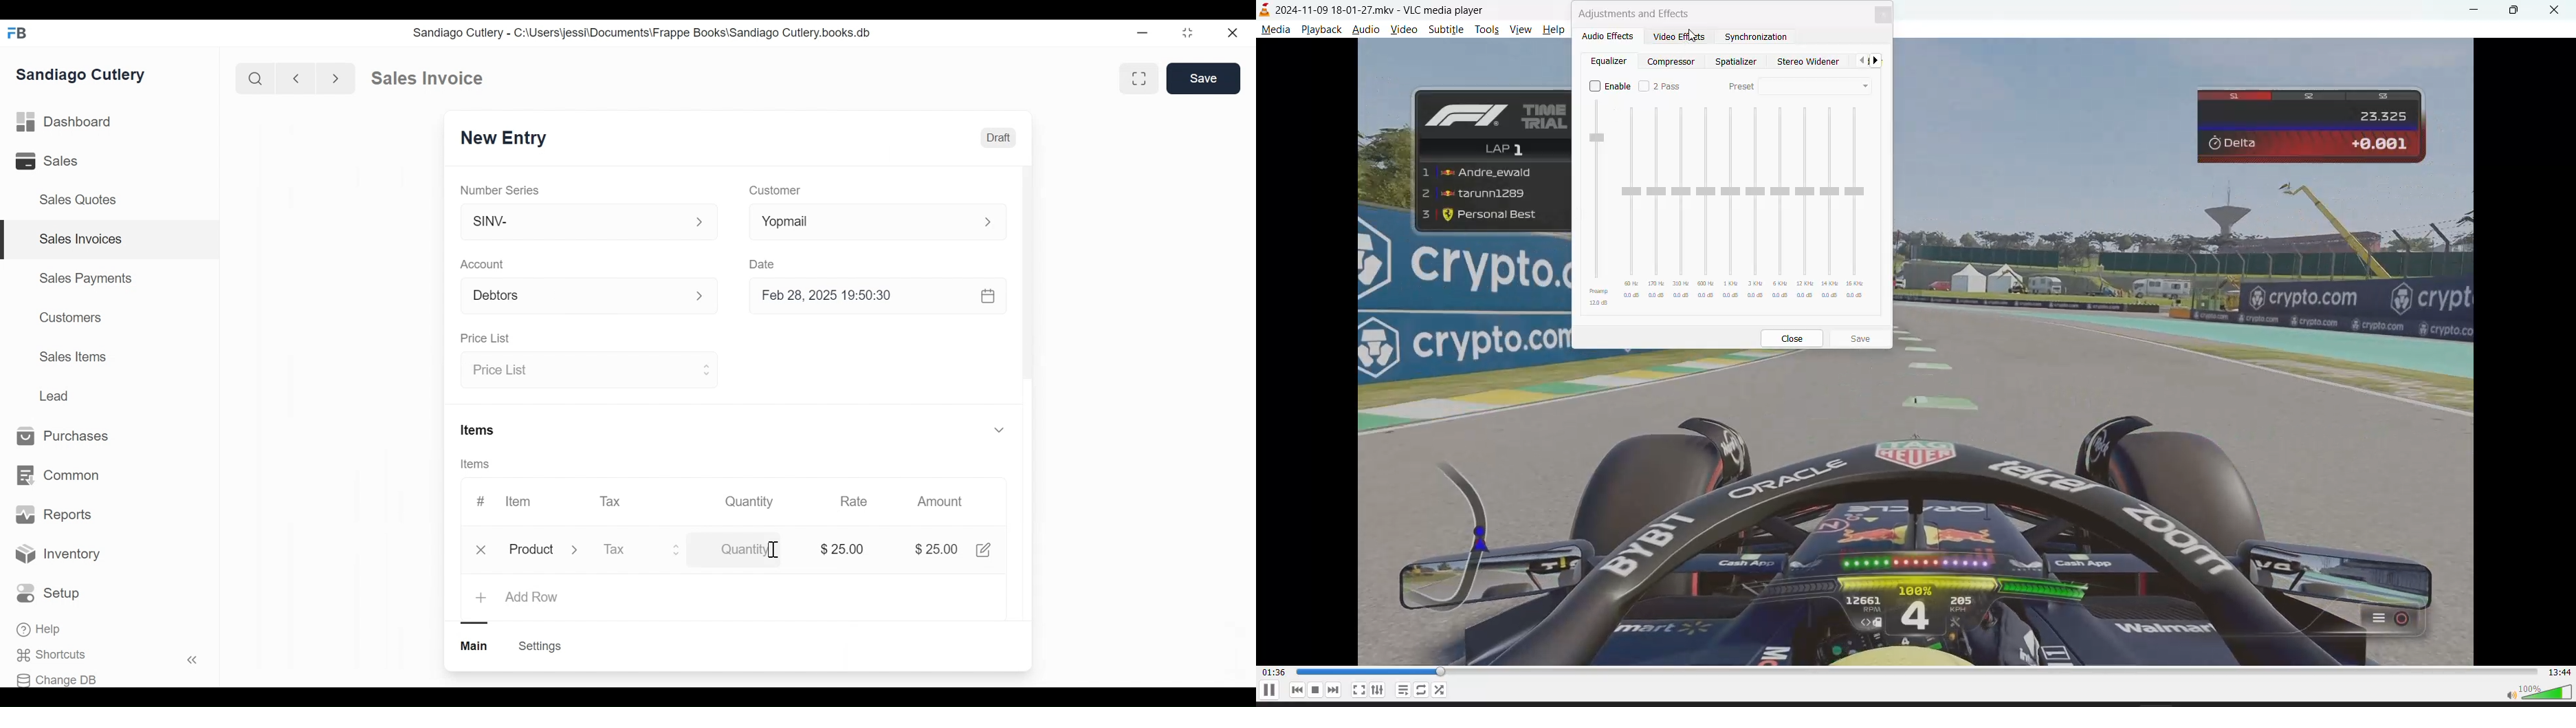 This screenshot has width=2576, height=728. Describe the element at coordinates (18, 33) in the screenshot. I see `FB logo` at that location.